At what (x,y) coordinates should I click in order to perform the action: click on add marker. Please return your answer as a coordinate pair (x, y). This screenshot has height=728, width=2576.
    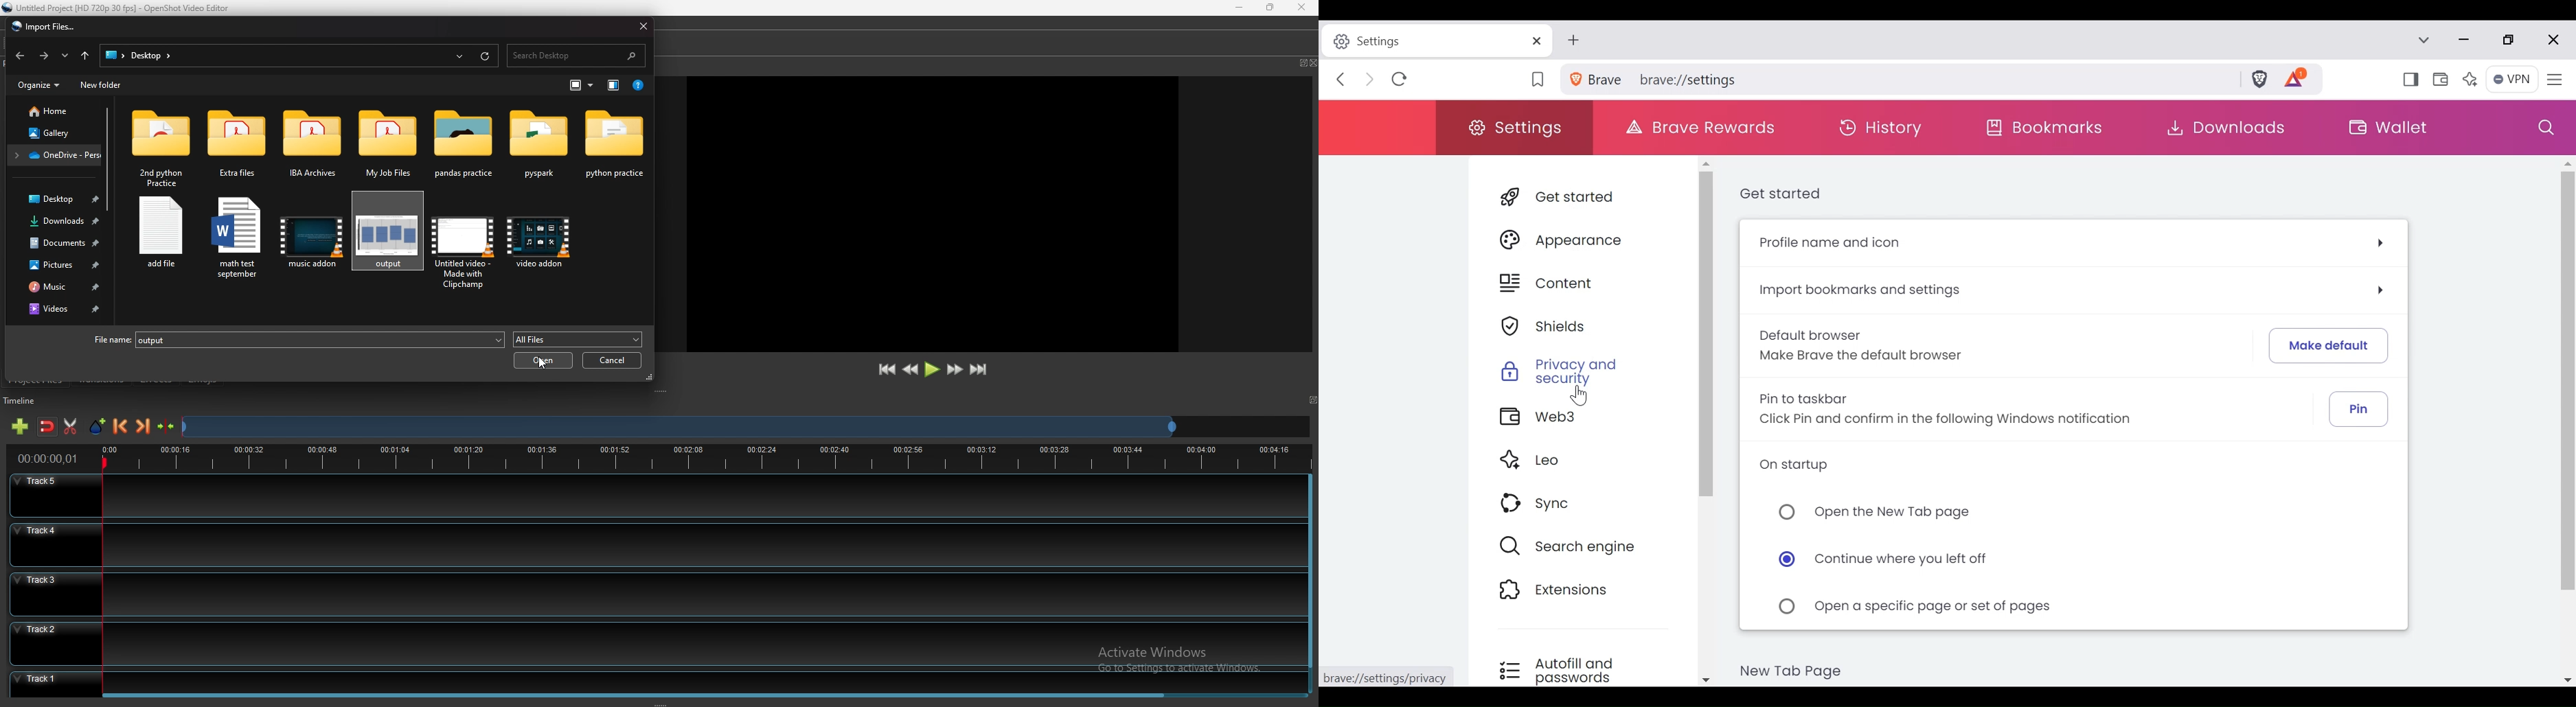
    Looking at the image, I should click on (99, 426).